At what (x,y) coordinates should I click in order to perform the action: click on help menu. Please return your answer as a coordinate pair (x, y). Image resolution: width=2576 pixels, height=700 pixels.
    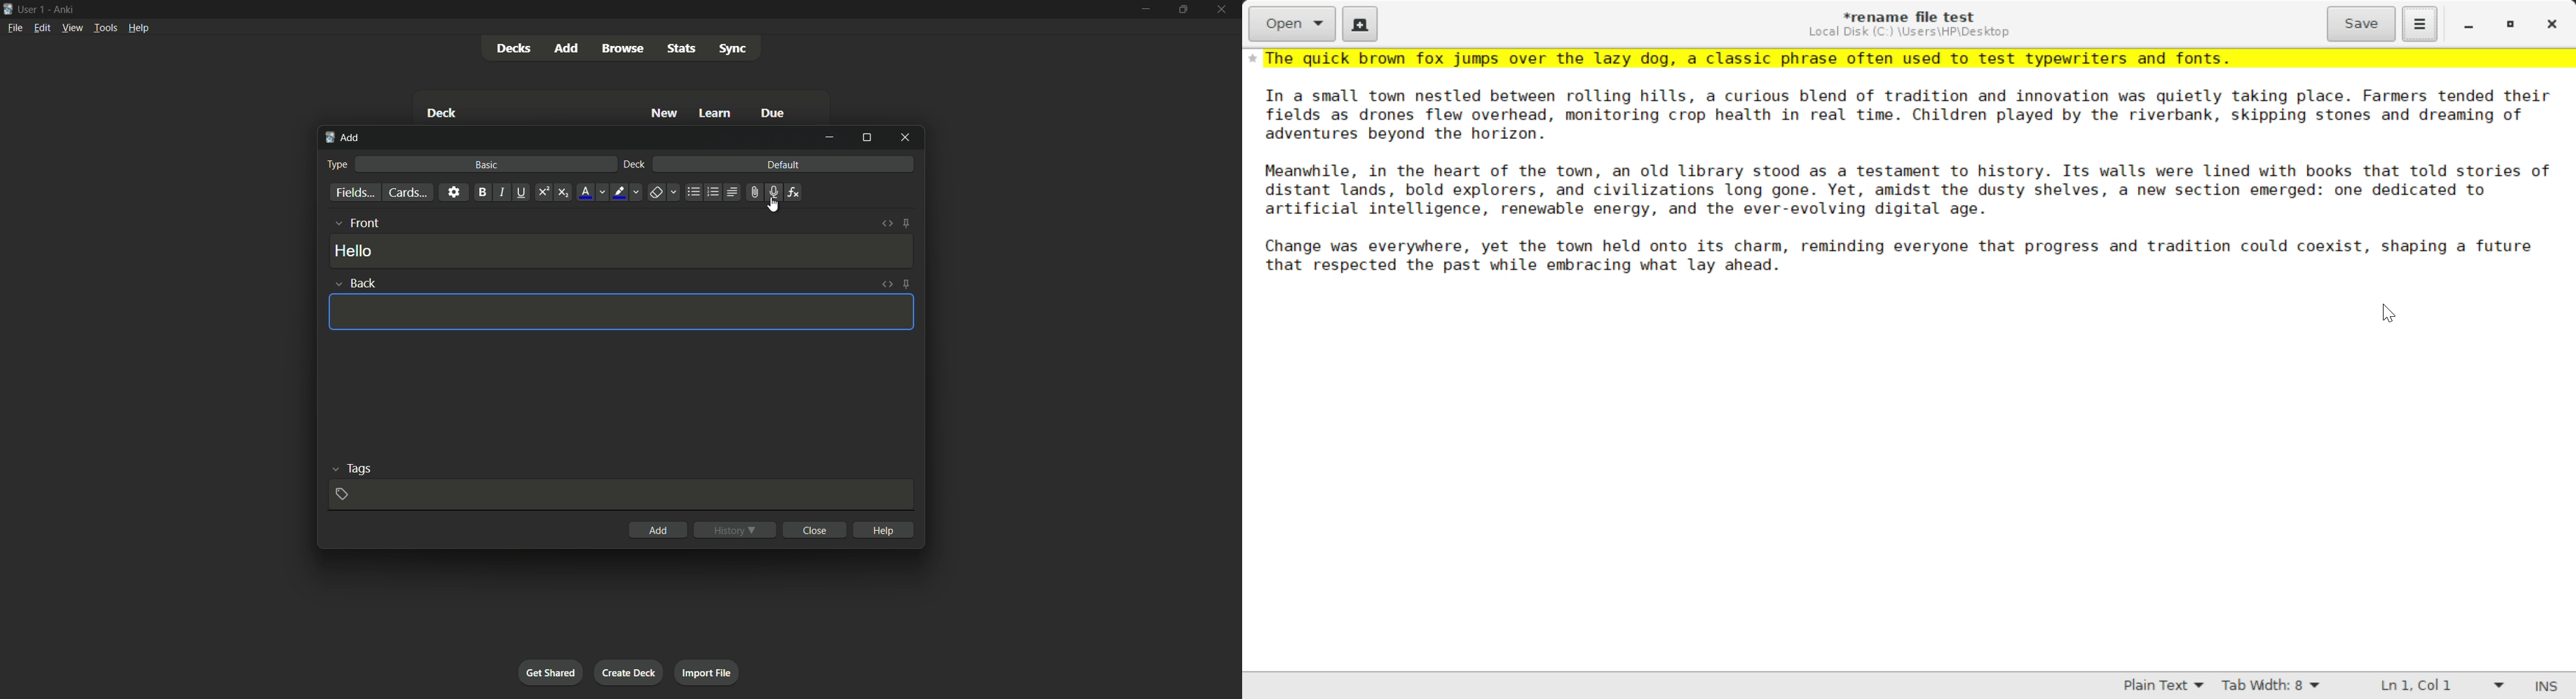
    Looking at the image, I should click on (139, 28).